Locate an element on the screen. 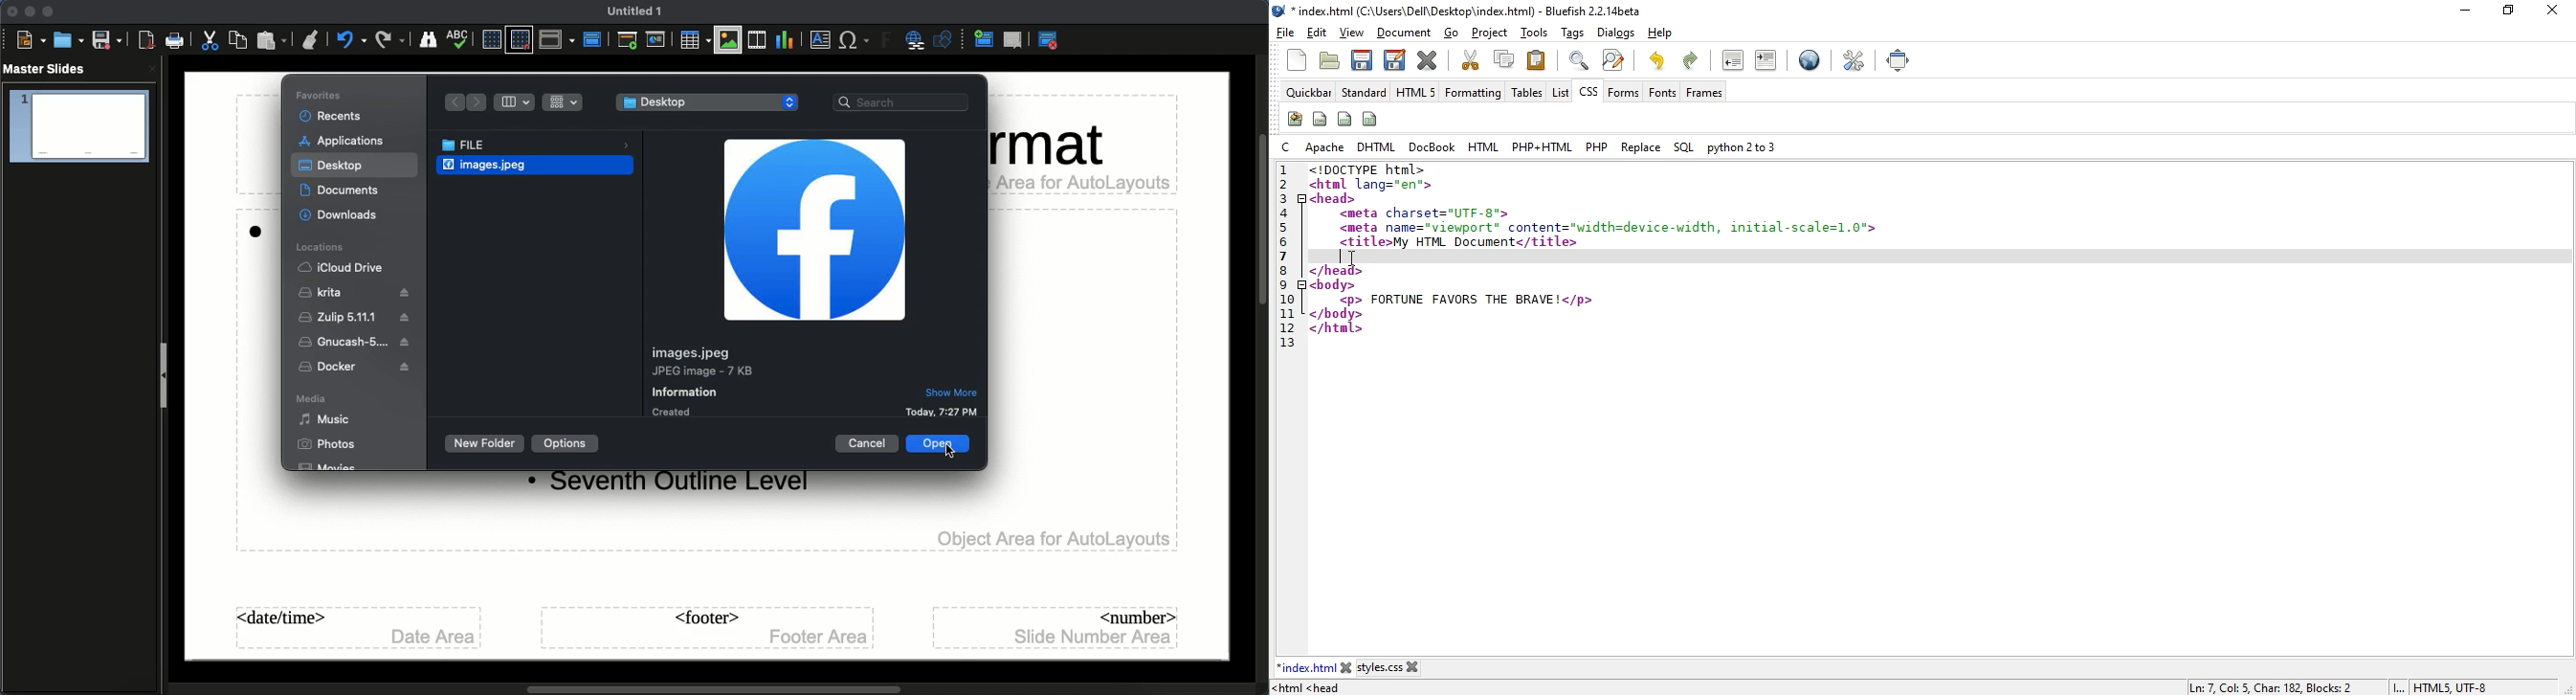  Ln: 7. Col: 5. Char: 182 Blocks: 2 is located at coordinates (2274, 686).